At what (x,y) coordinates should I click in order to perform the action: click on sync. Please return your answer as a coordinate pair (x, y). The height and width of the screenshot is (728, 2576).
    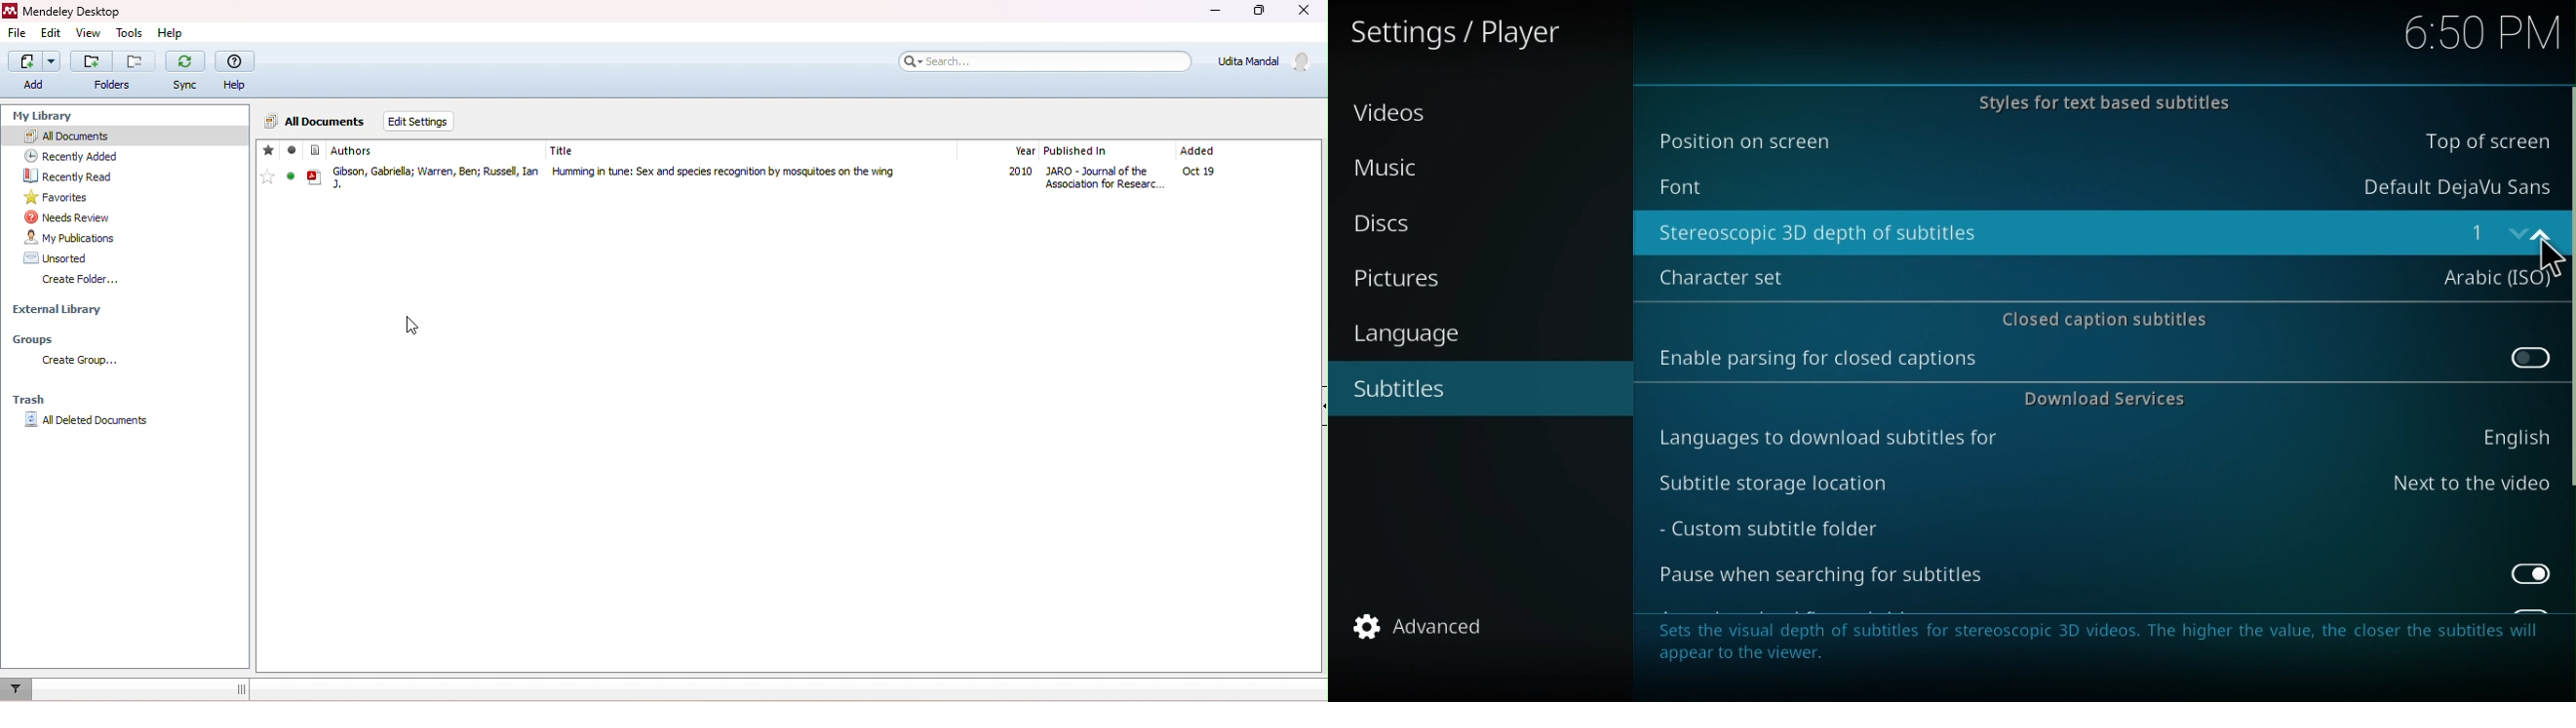
    Looking at the image, I should click on (186, 71).